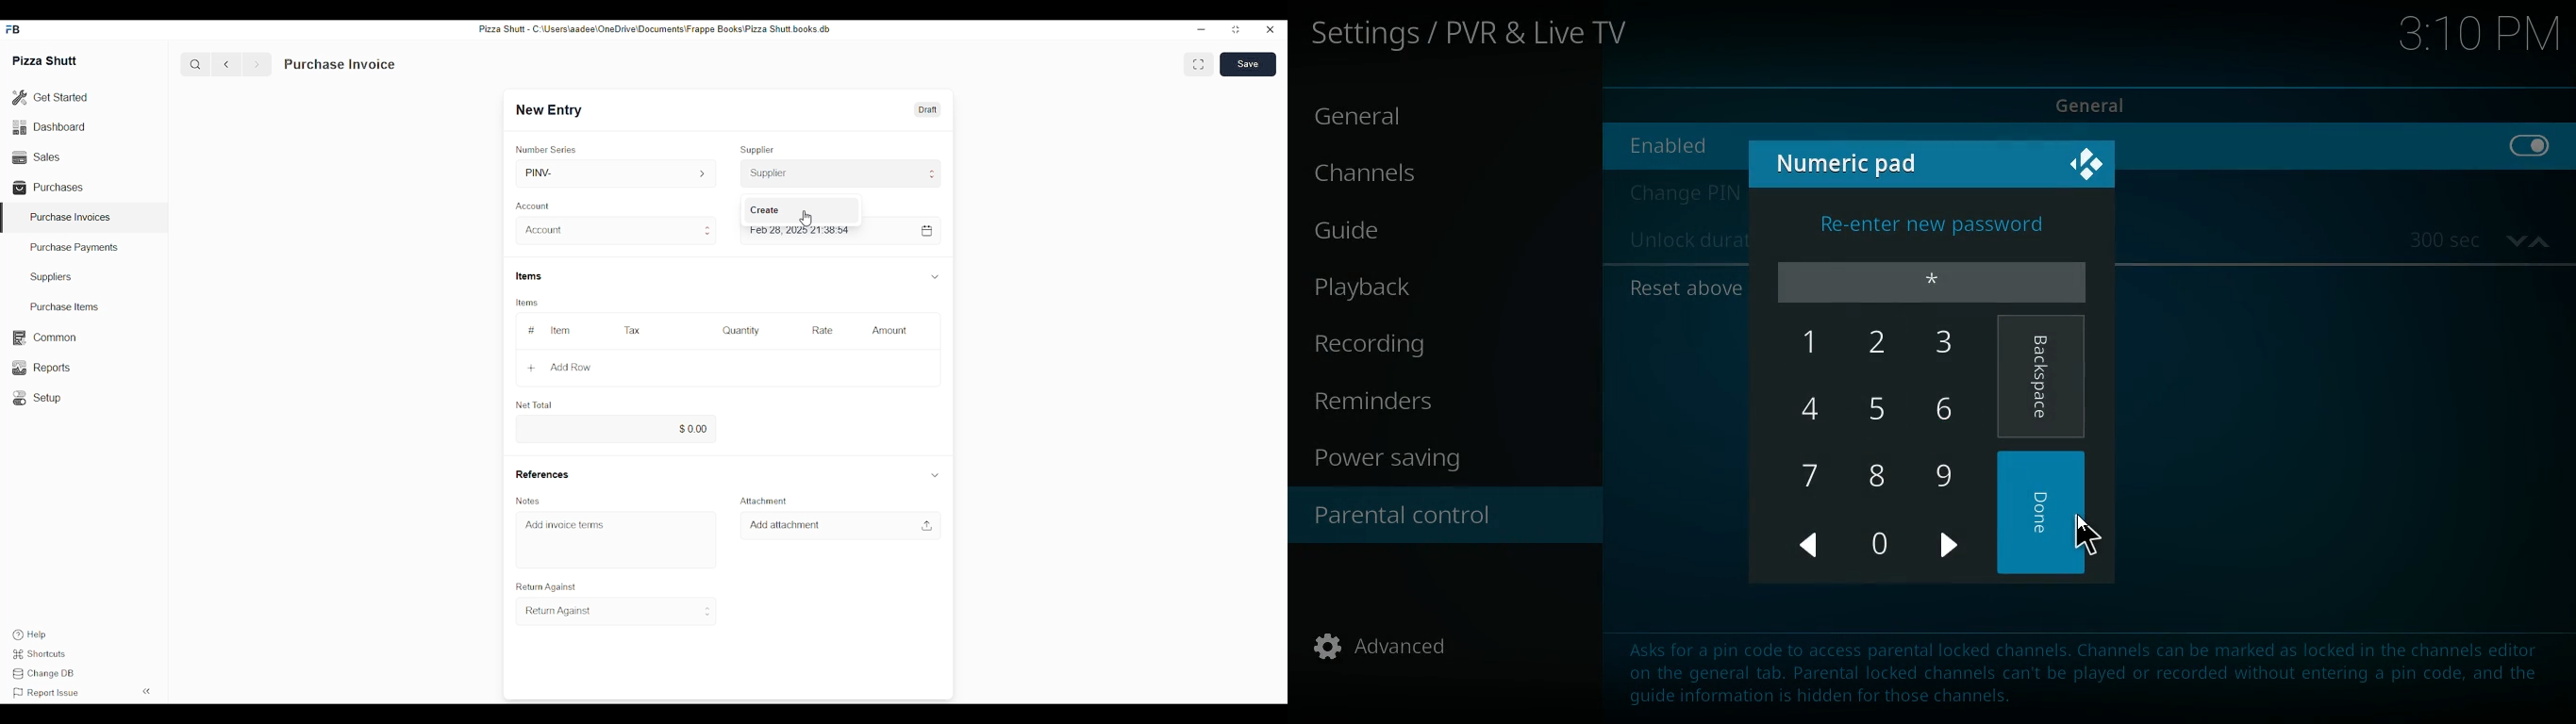 The image size is (2576, 728). What do you see at coordinates (1884, 344) in the screenshot?
I see `2` at bounding box center [1884, 344].